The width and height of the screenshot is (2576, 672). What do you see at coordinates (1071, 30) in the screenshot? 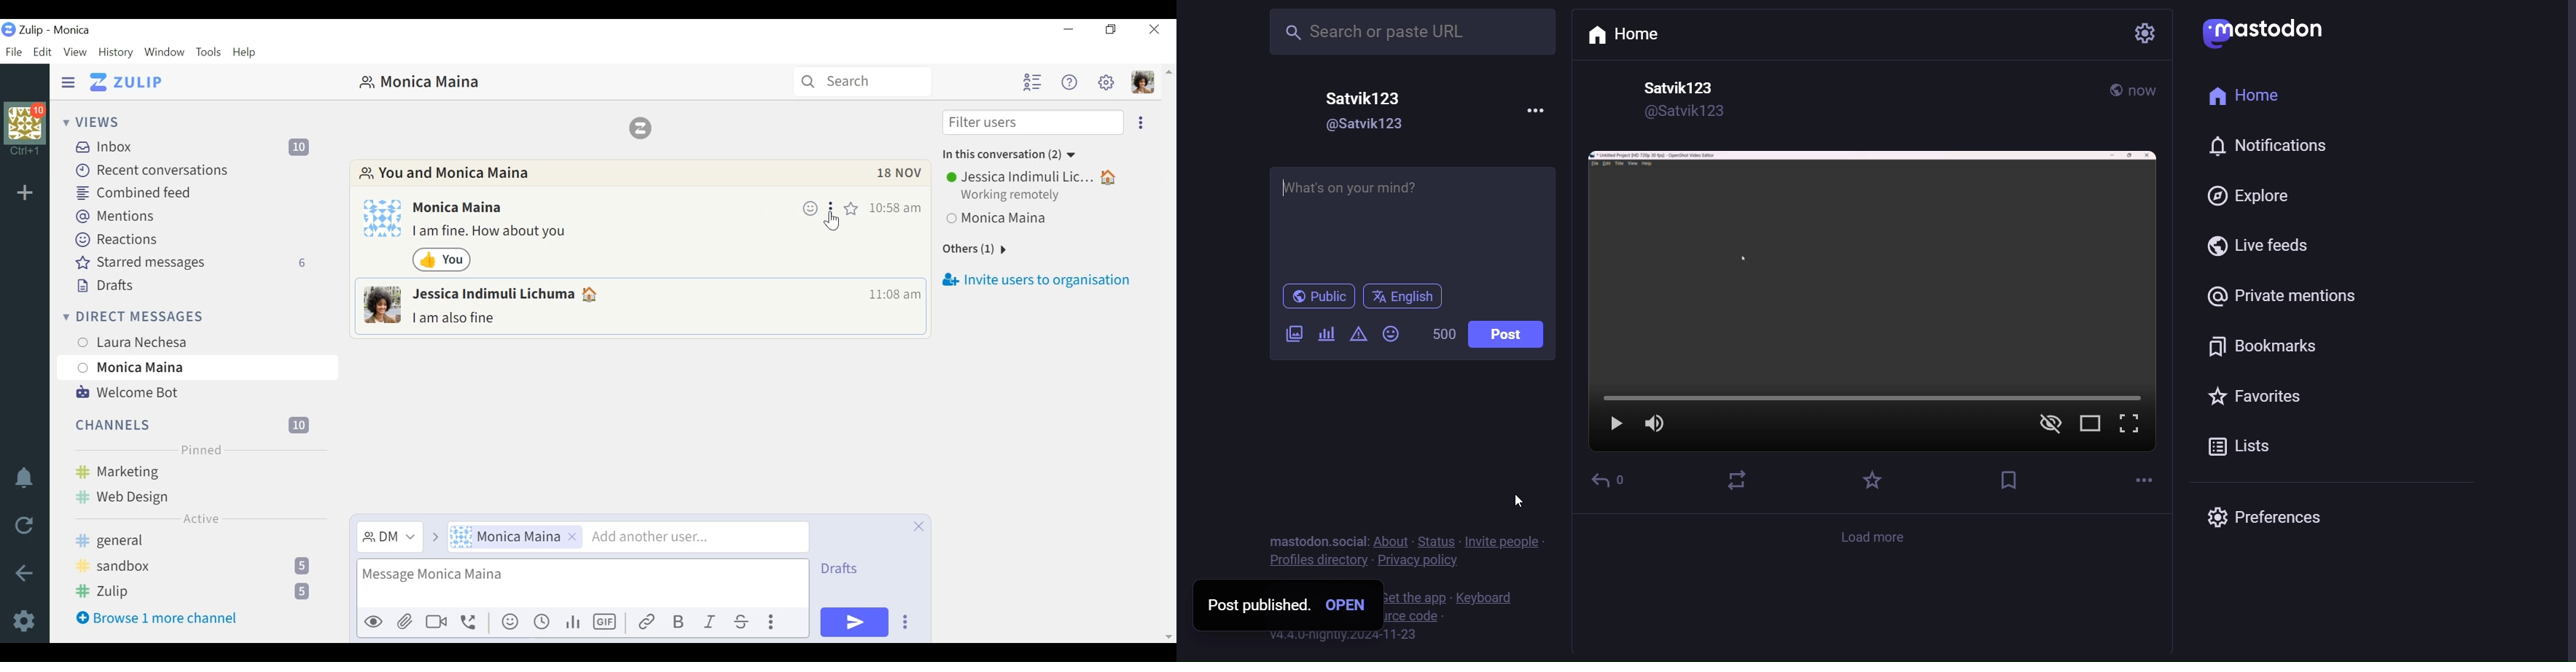
I see `minimize` at bounding box center [1071, 30].